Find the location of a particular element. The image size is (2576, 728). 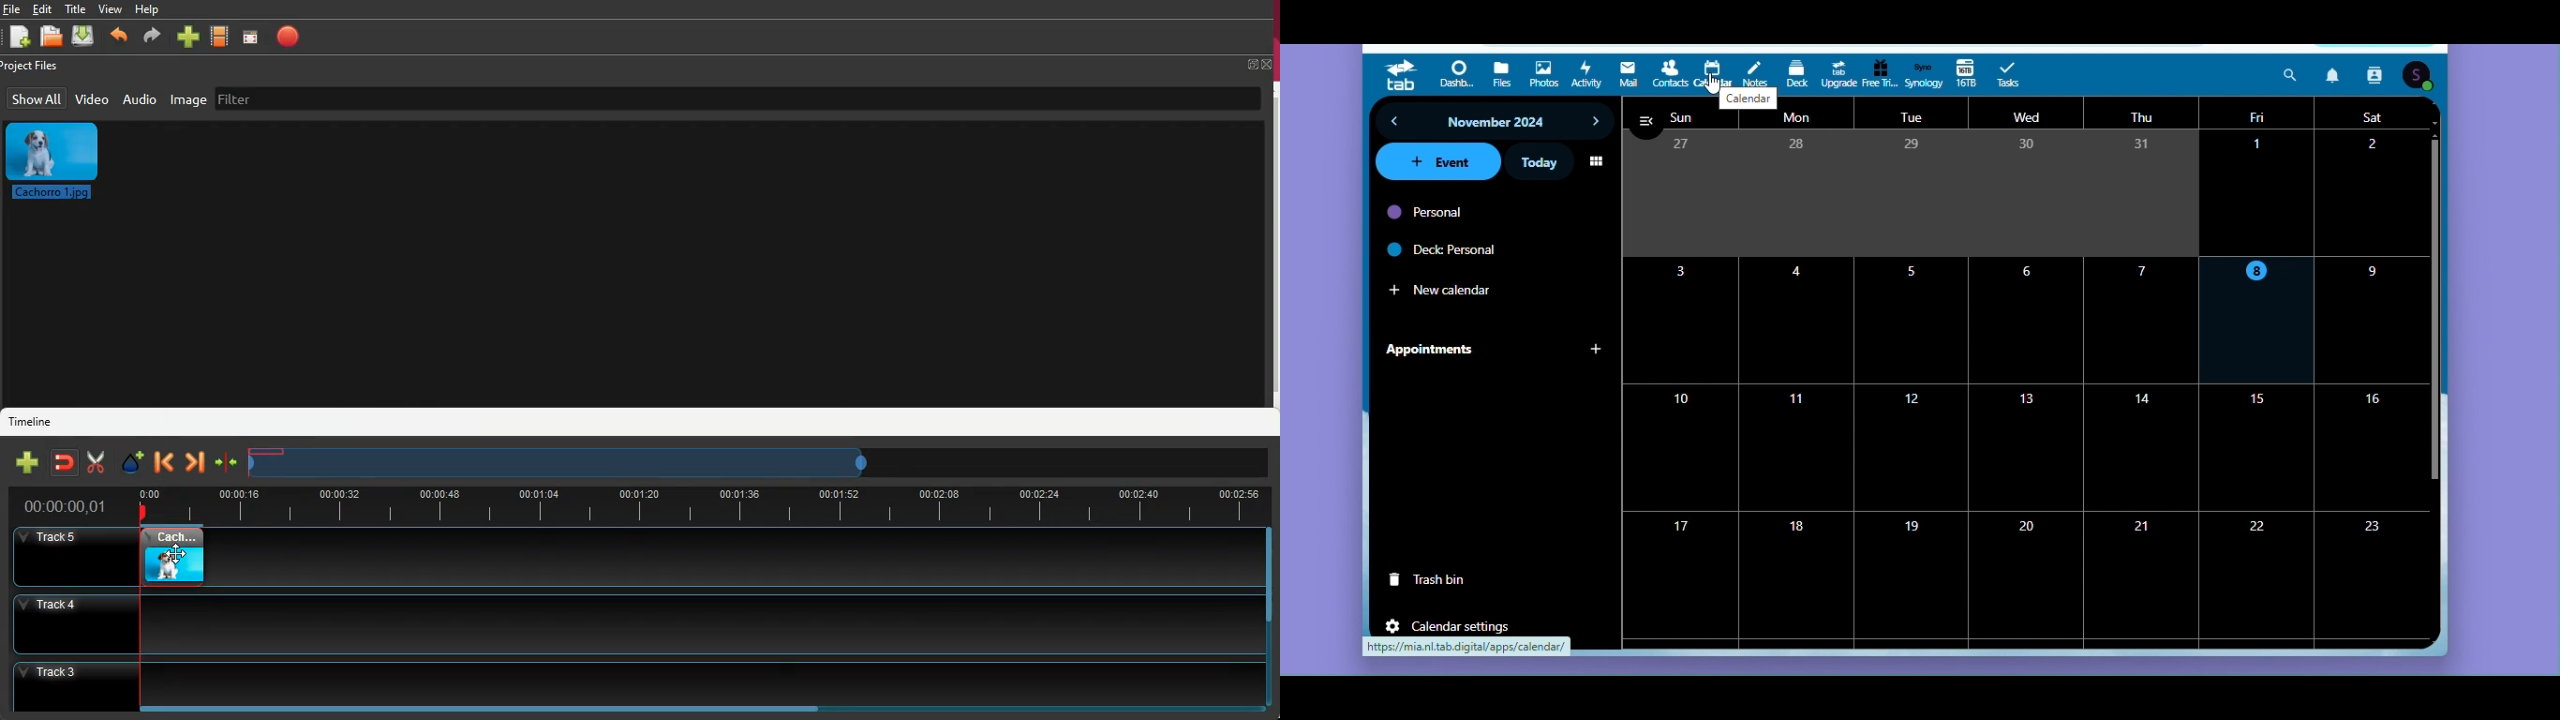

new is located at coordinates (28, 463).